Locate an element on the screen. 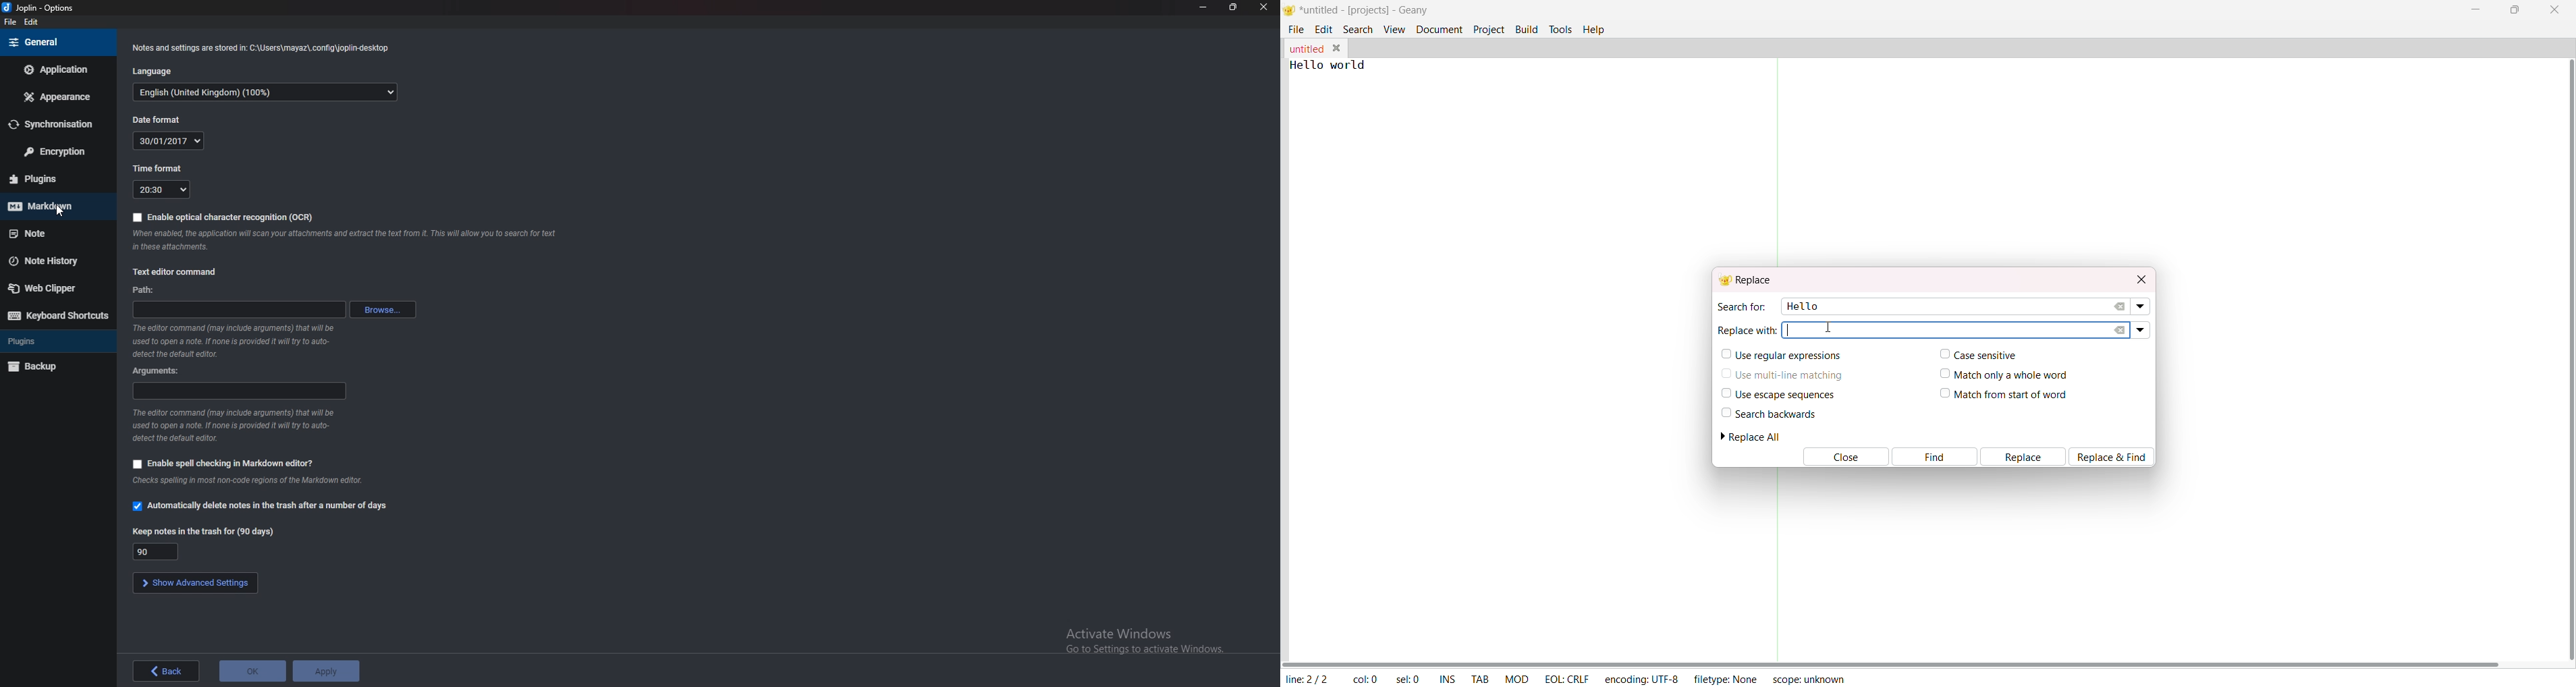  note is located at coordinates (53, 234).